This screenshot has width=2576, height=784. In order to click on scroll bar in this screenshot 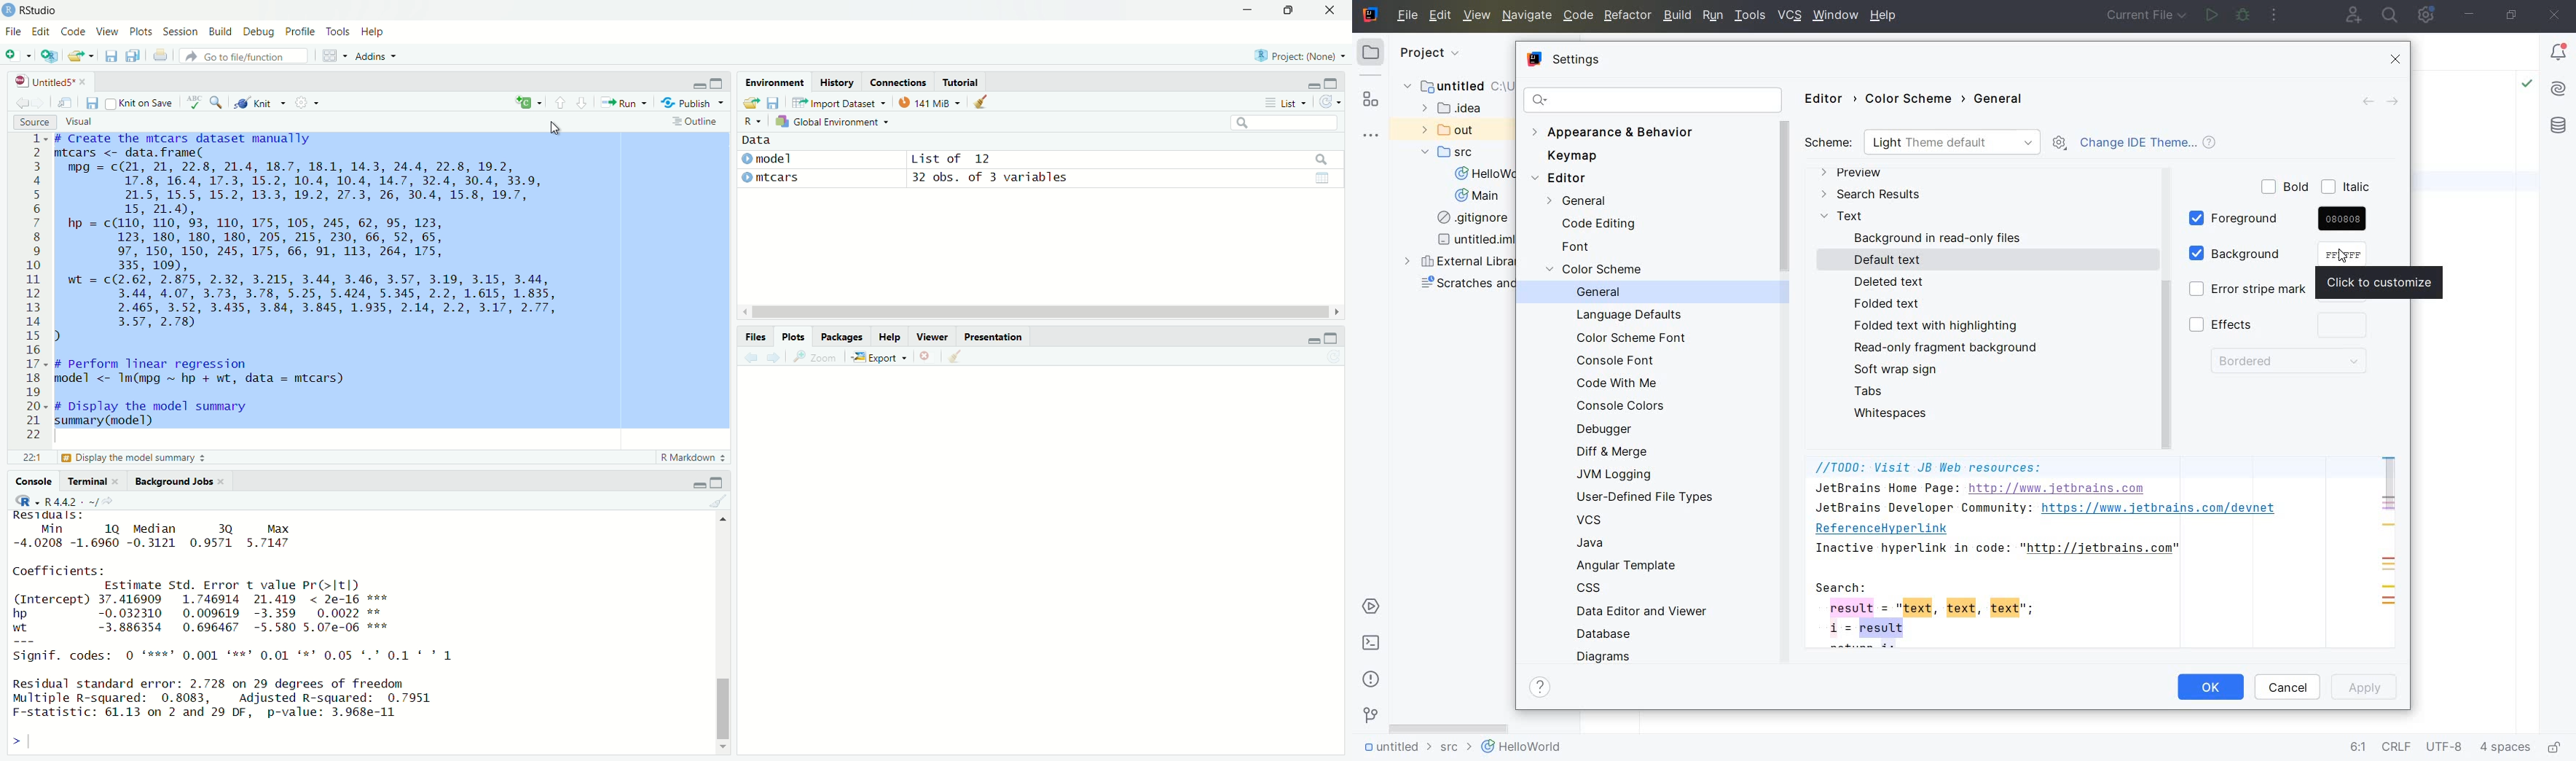, I will do `click(724, 650)`.